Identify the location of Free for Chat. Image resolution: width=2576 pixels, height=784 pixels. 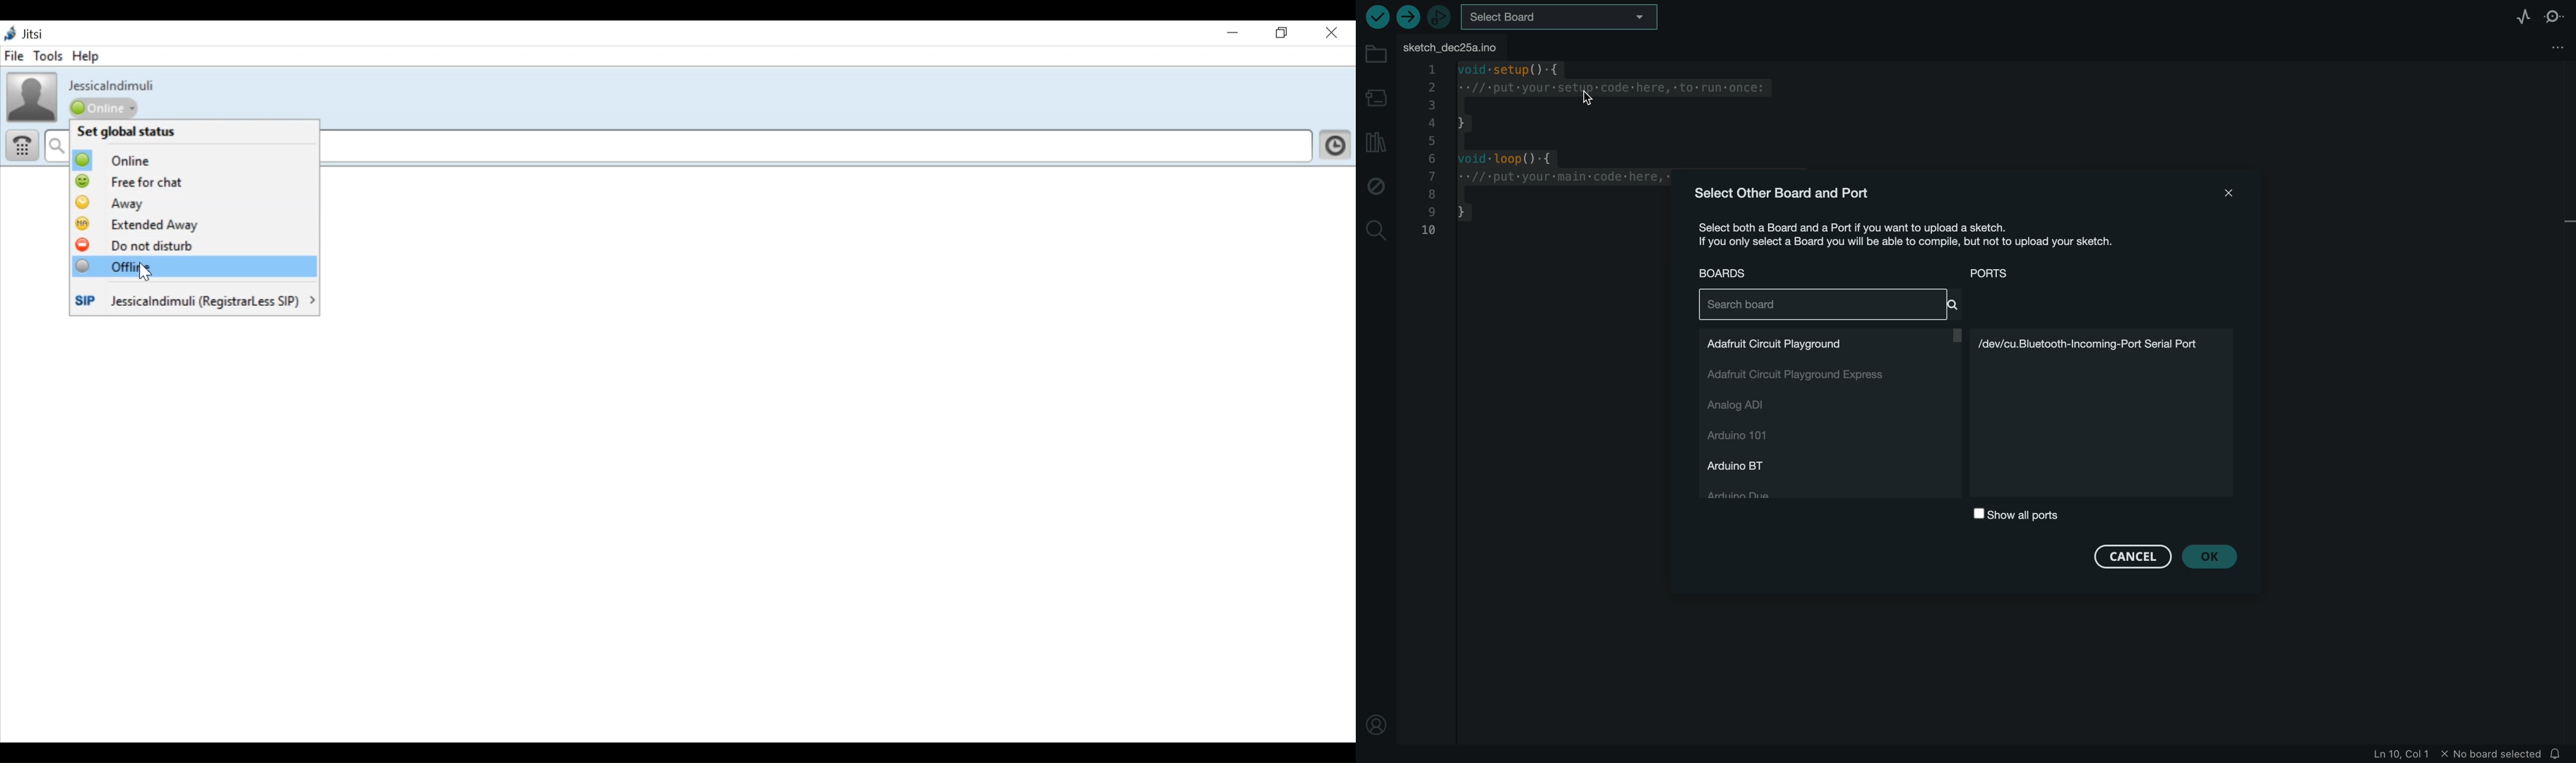
(193, 181).